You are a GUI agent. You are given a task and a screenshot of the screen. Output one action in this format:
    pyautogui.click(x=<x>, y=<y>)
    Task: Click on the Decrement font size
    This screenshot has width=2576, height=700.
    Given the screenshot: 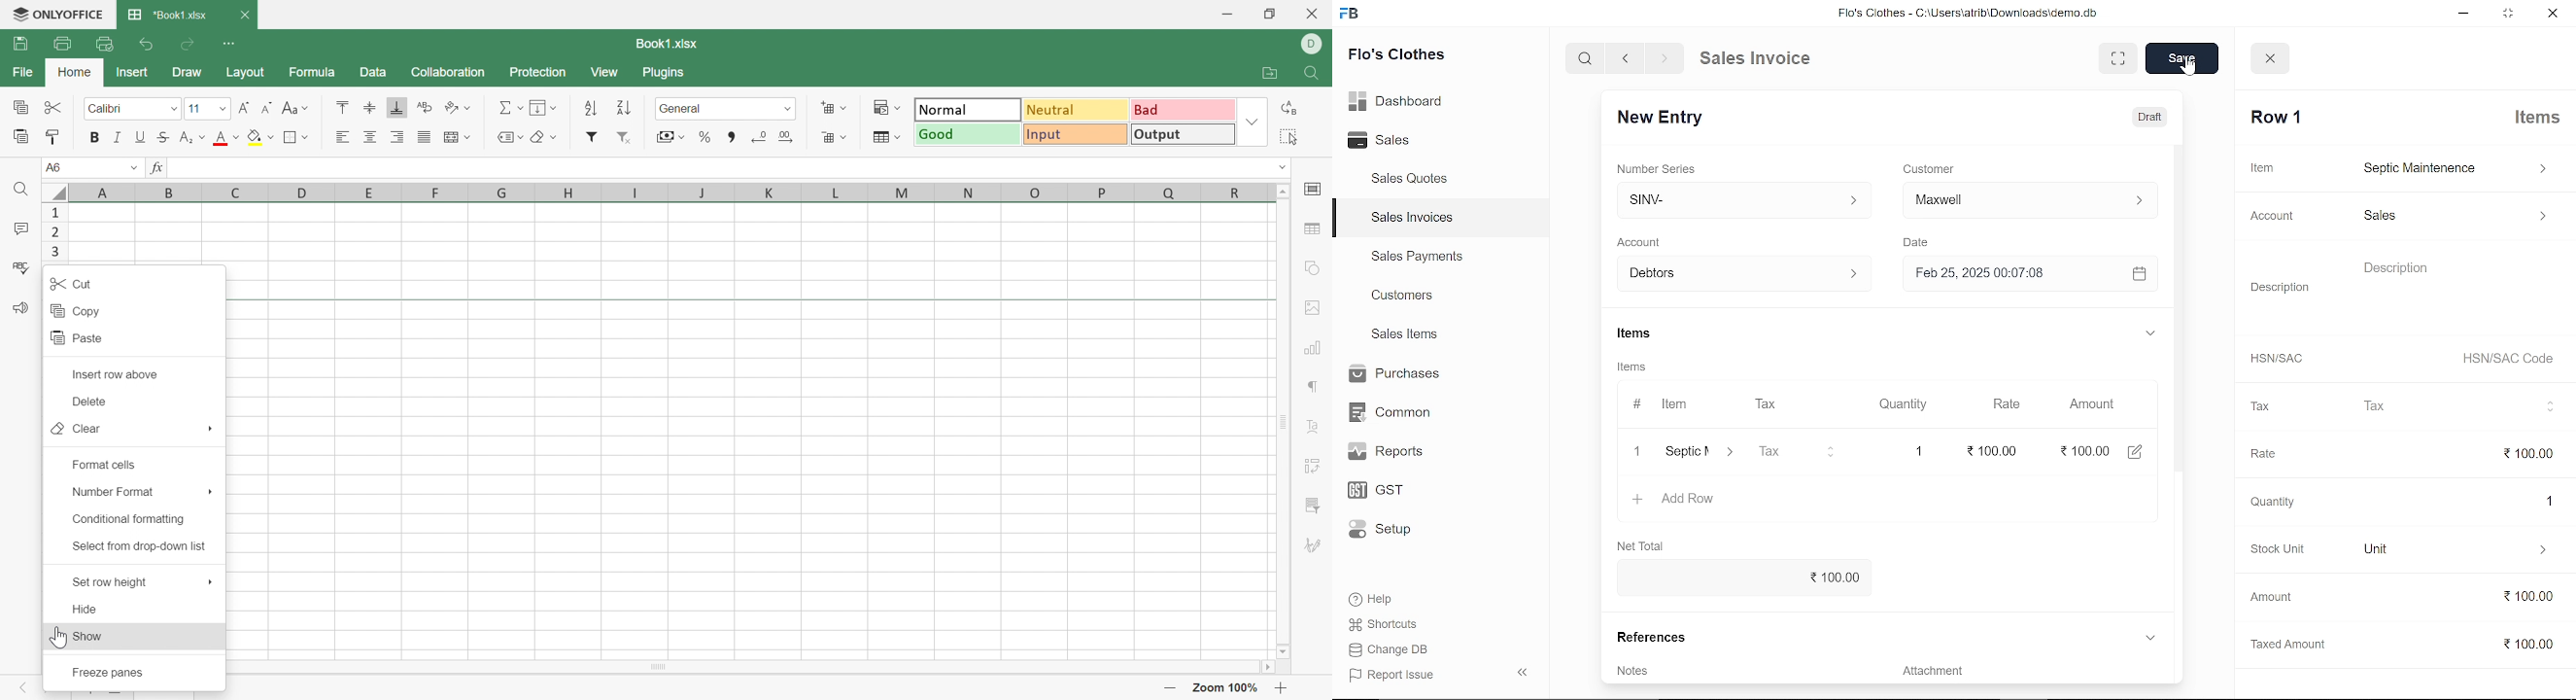 What is the action you would take?
    pyautogui.click(x=264, y=110)
    